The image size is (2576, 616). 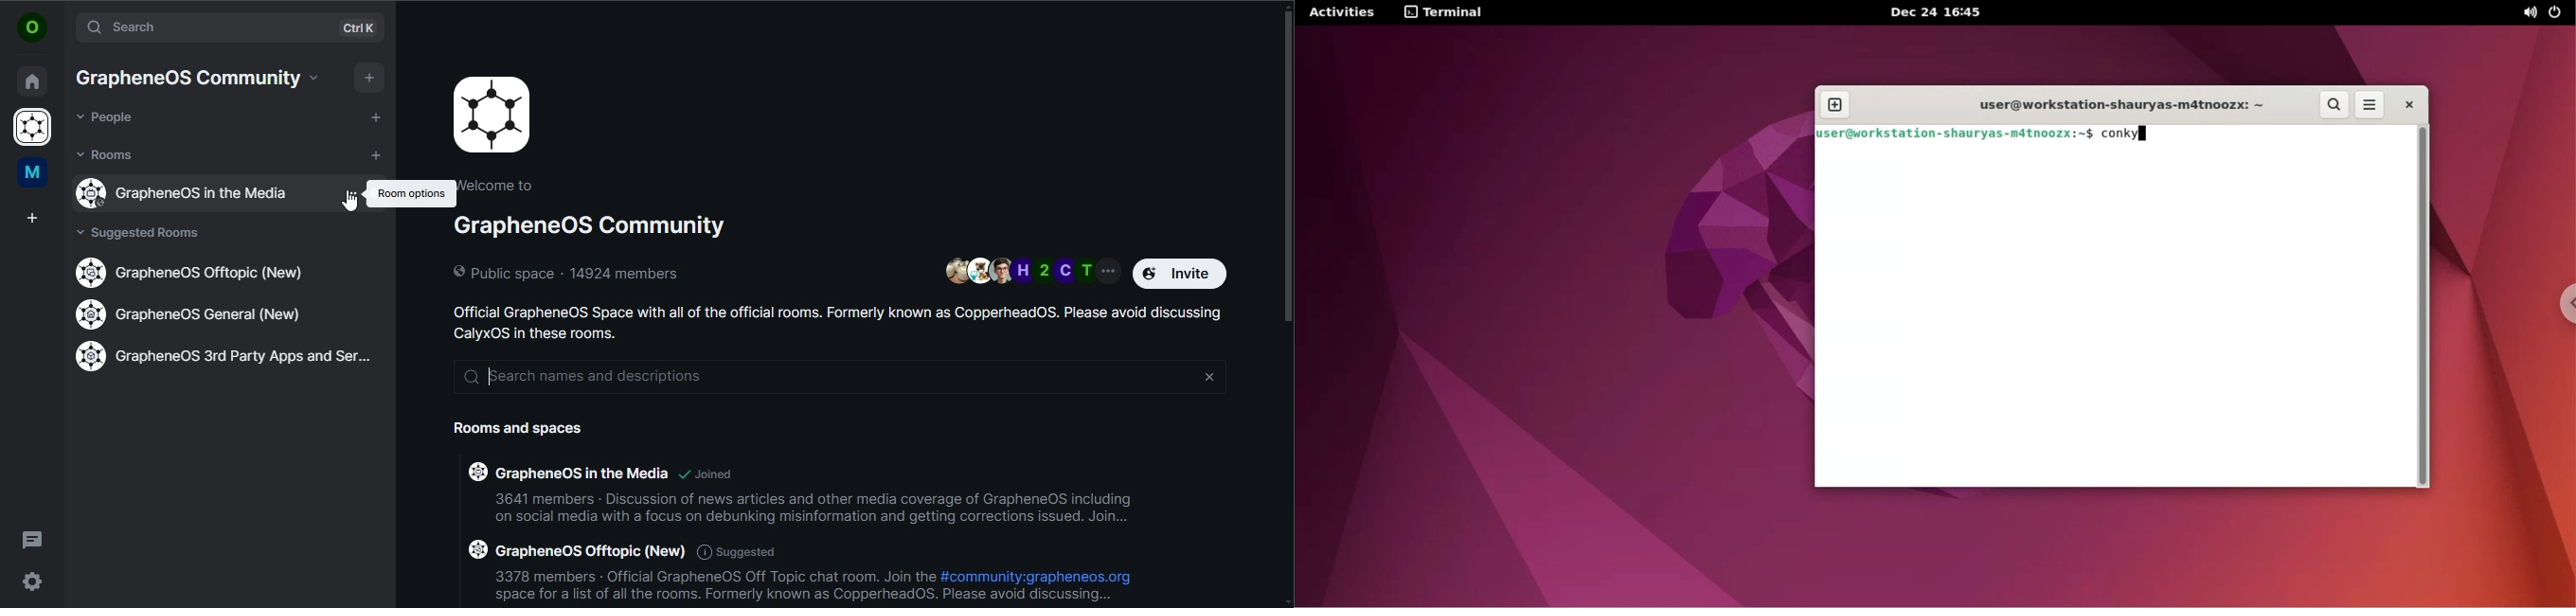 I want to click on search, so click(x=206, y=27).